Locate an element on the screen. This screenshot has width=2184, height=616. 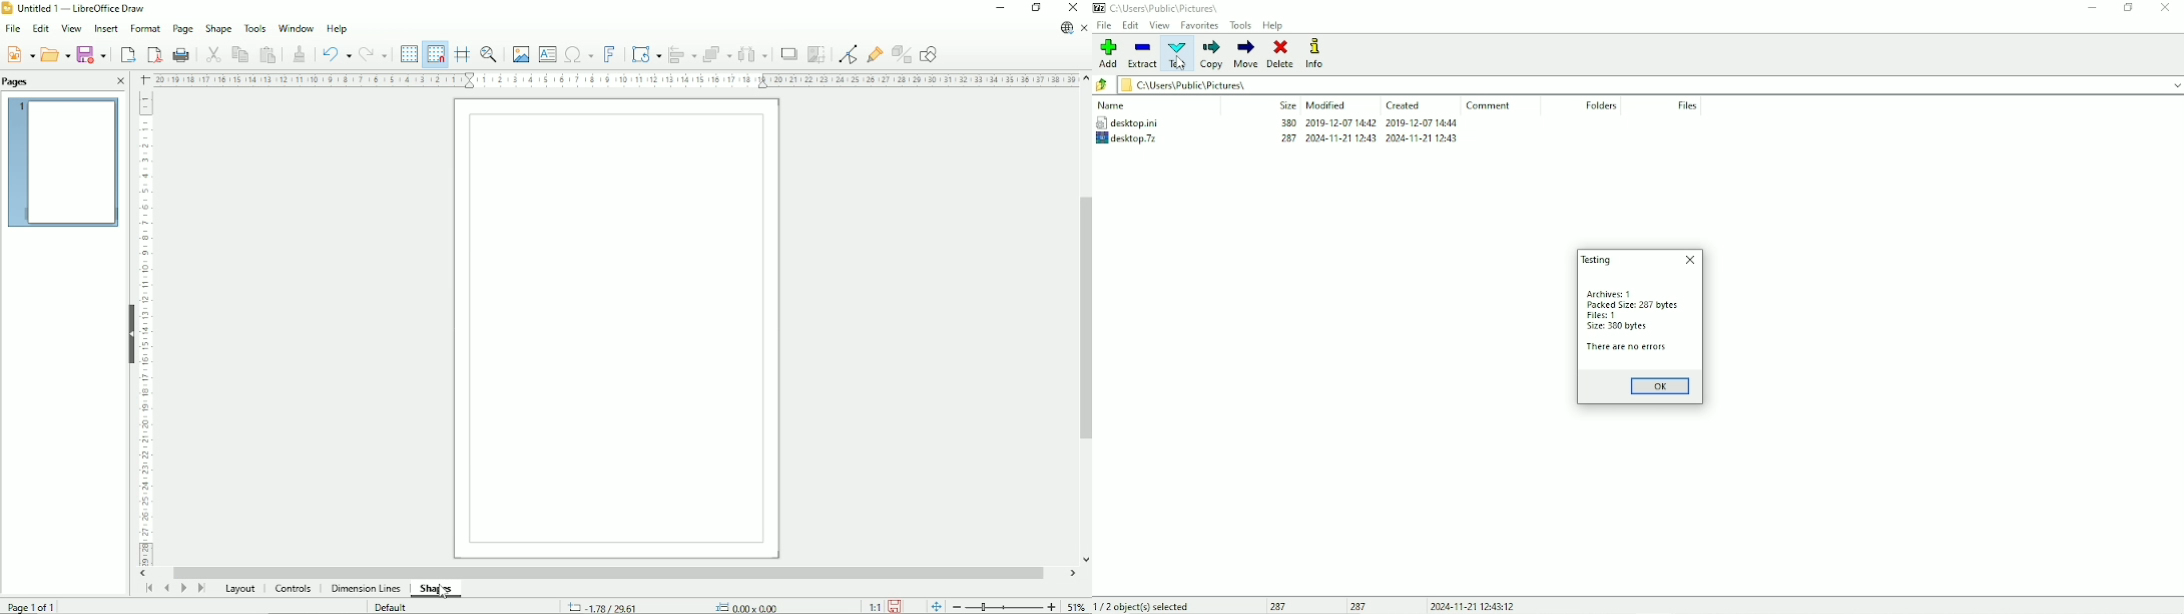
Minimize is located at coordinates (1002, 8).